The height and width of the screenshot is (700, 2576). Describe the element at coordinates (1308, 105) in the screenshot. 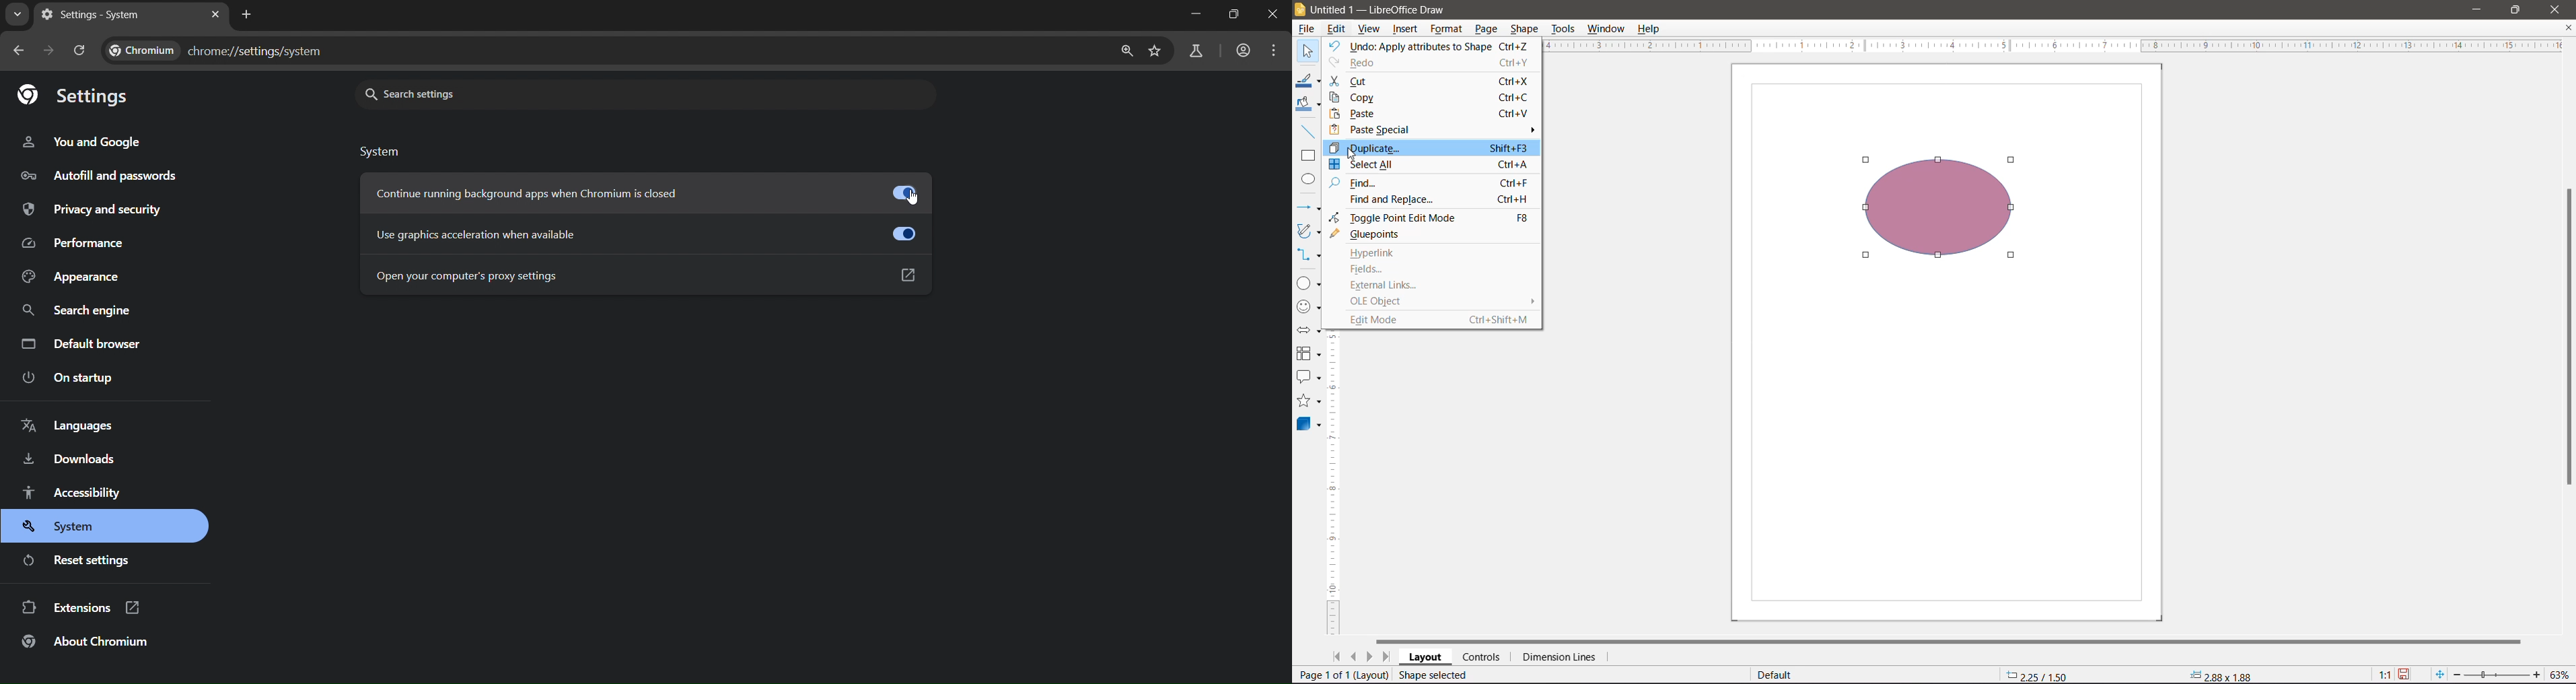

I see `Fill Color` at that location.